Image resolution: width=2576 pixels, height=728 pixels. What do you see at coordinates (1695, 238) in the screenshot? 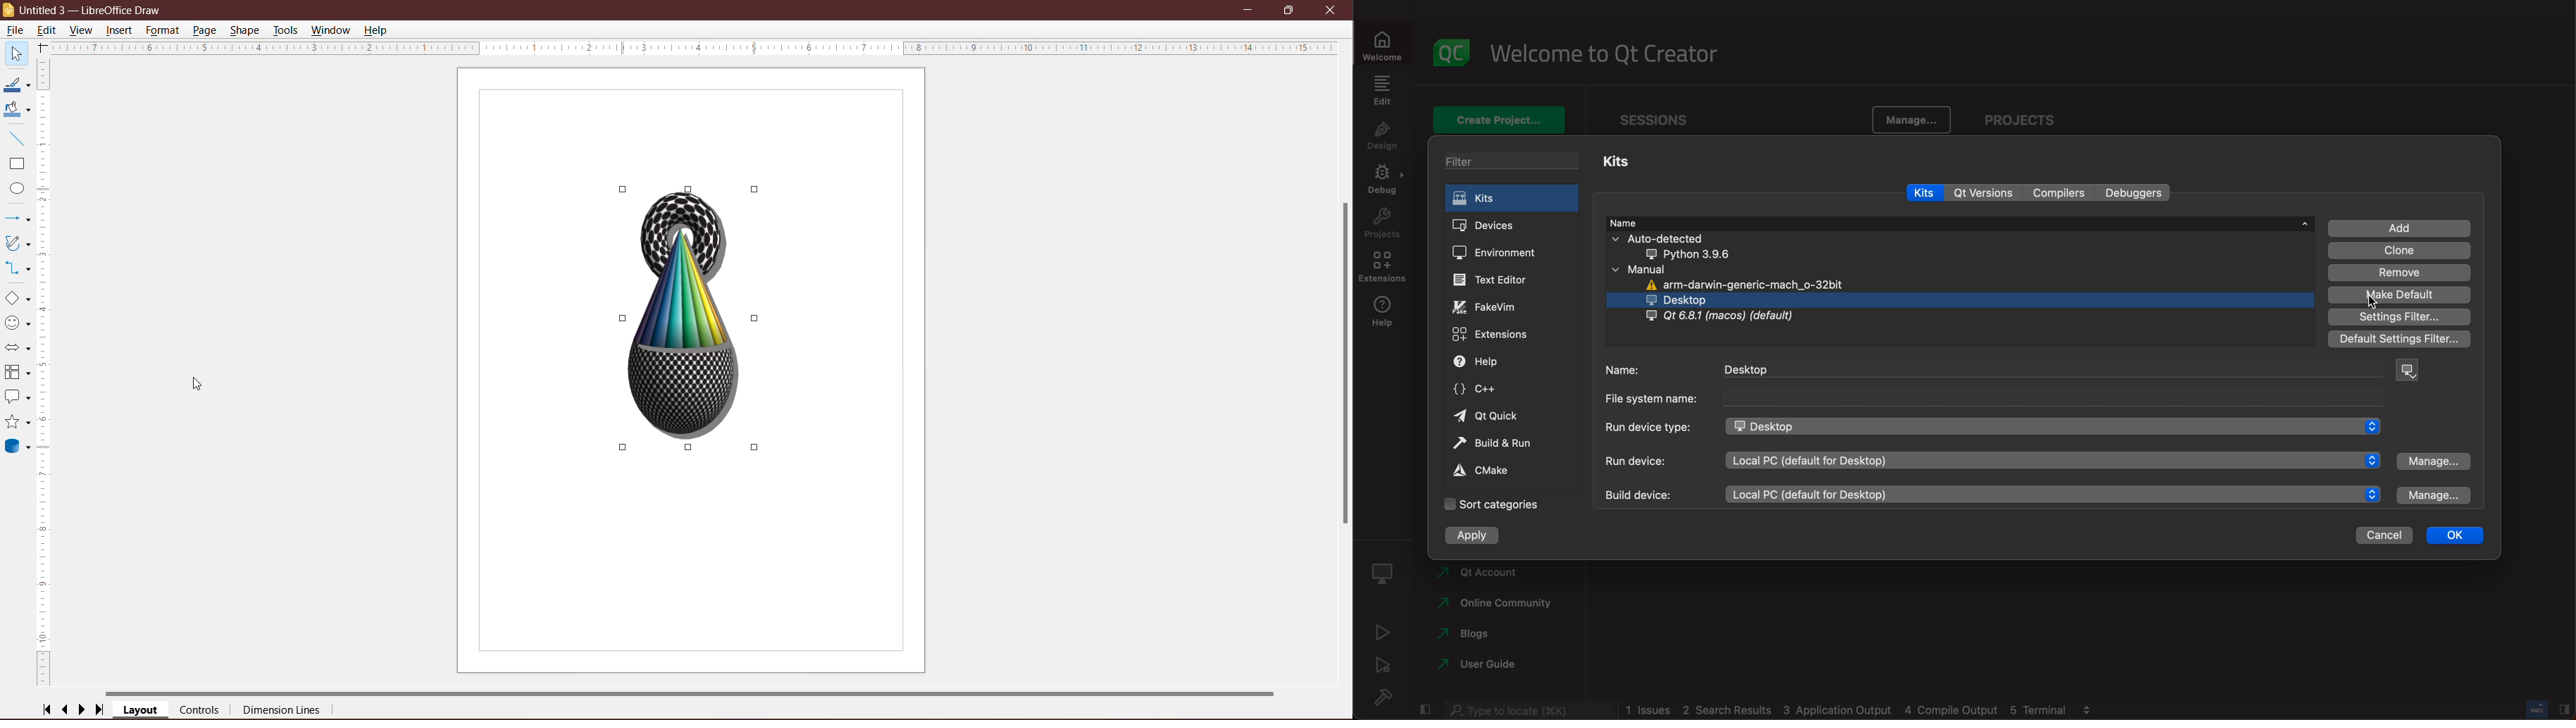
I see `auto detected ` at bounding box center [1695, 238].